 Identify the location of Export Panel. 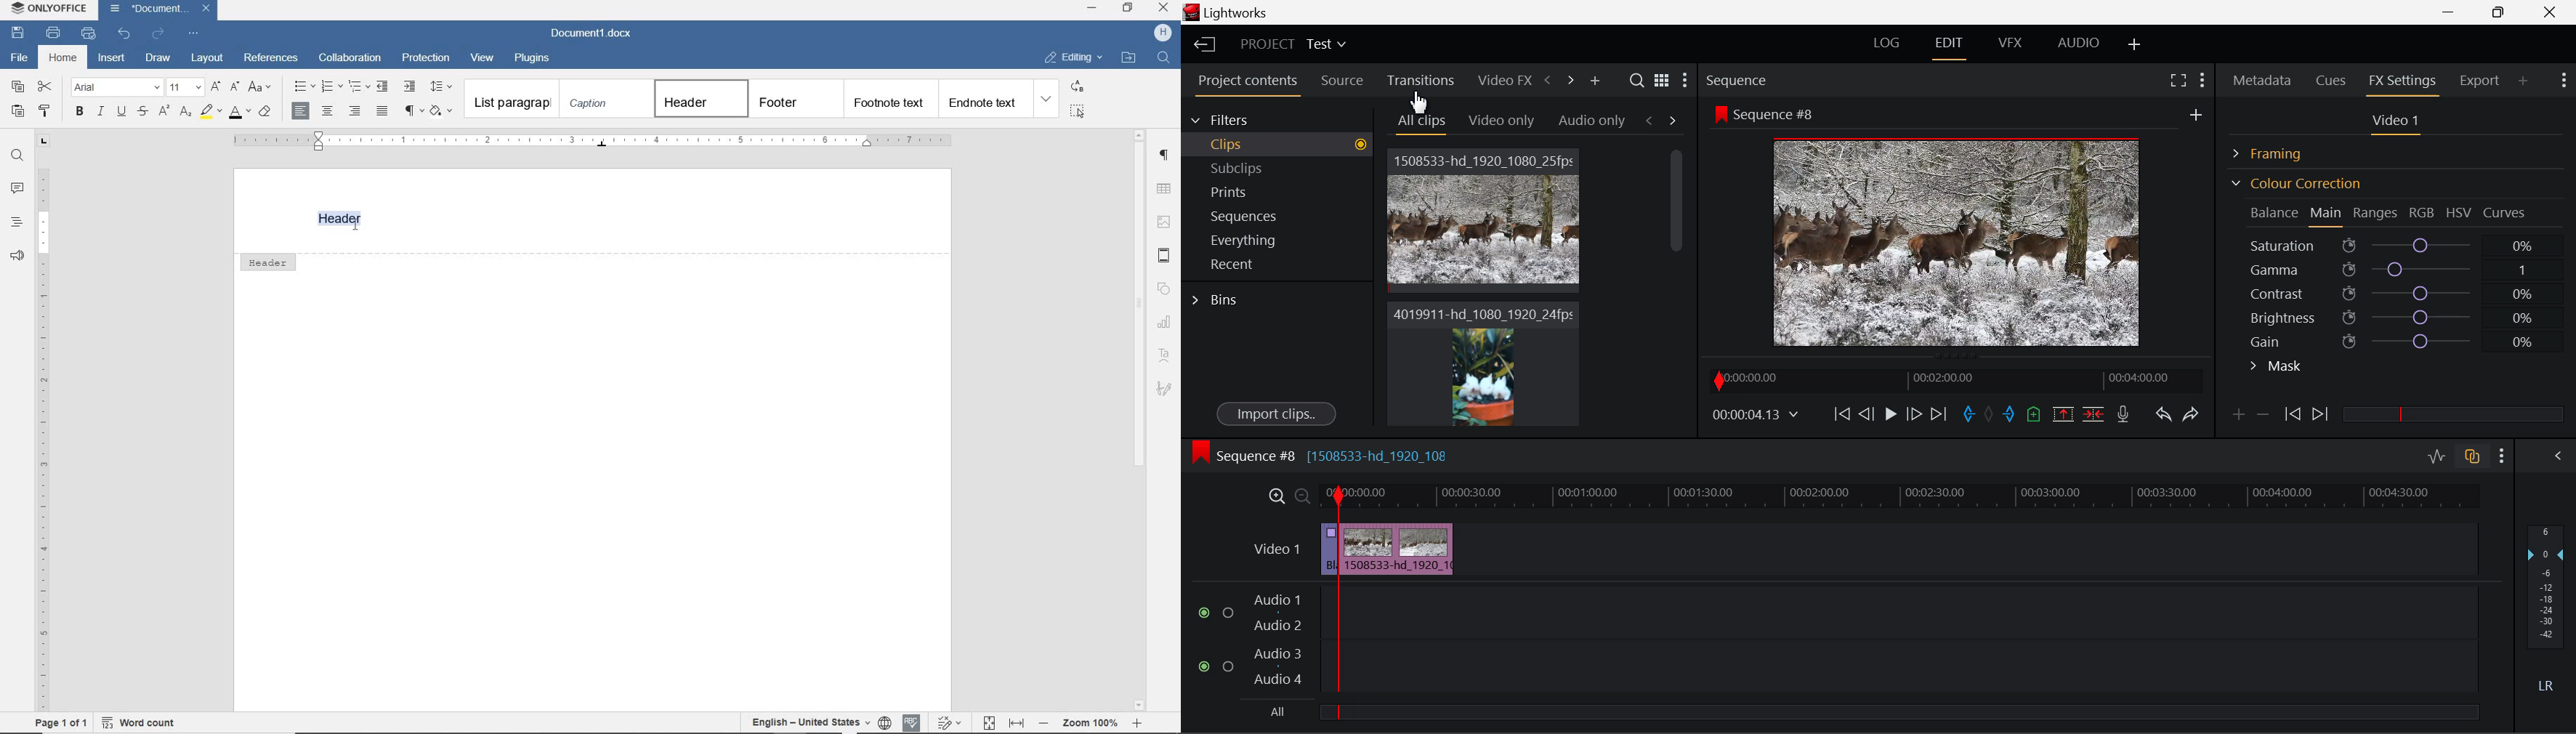
(2482, 80).